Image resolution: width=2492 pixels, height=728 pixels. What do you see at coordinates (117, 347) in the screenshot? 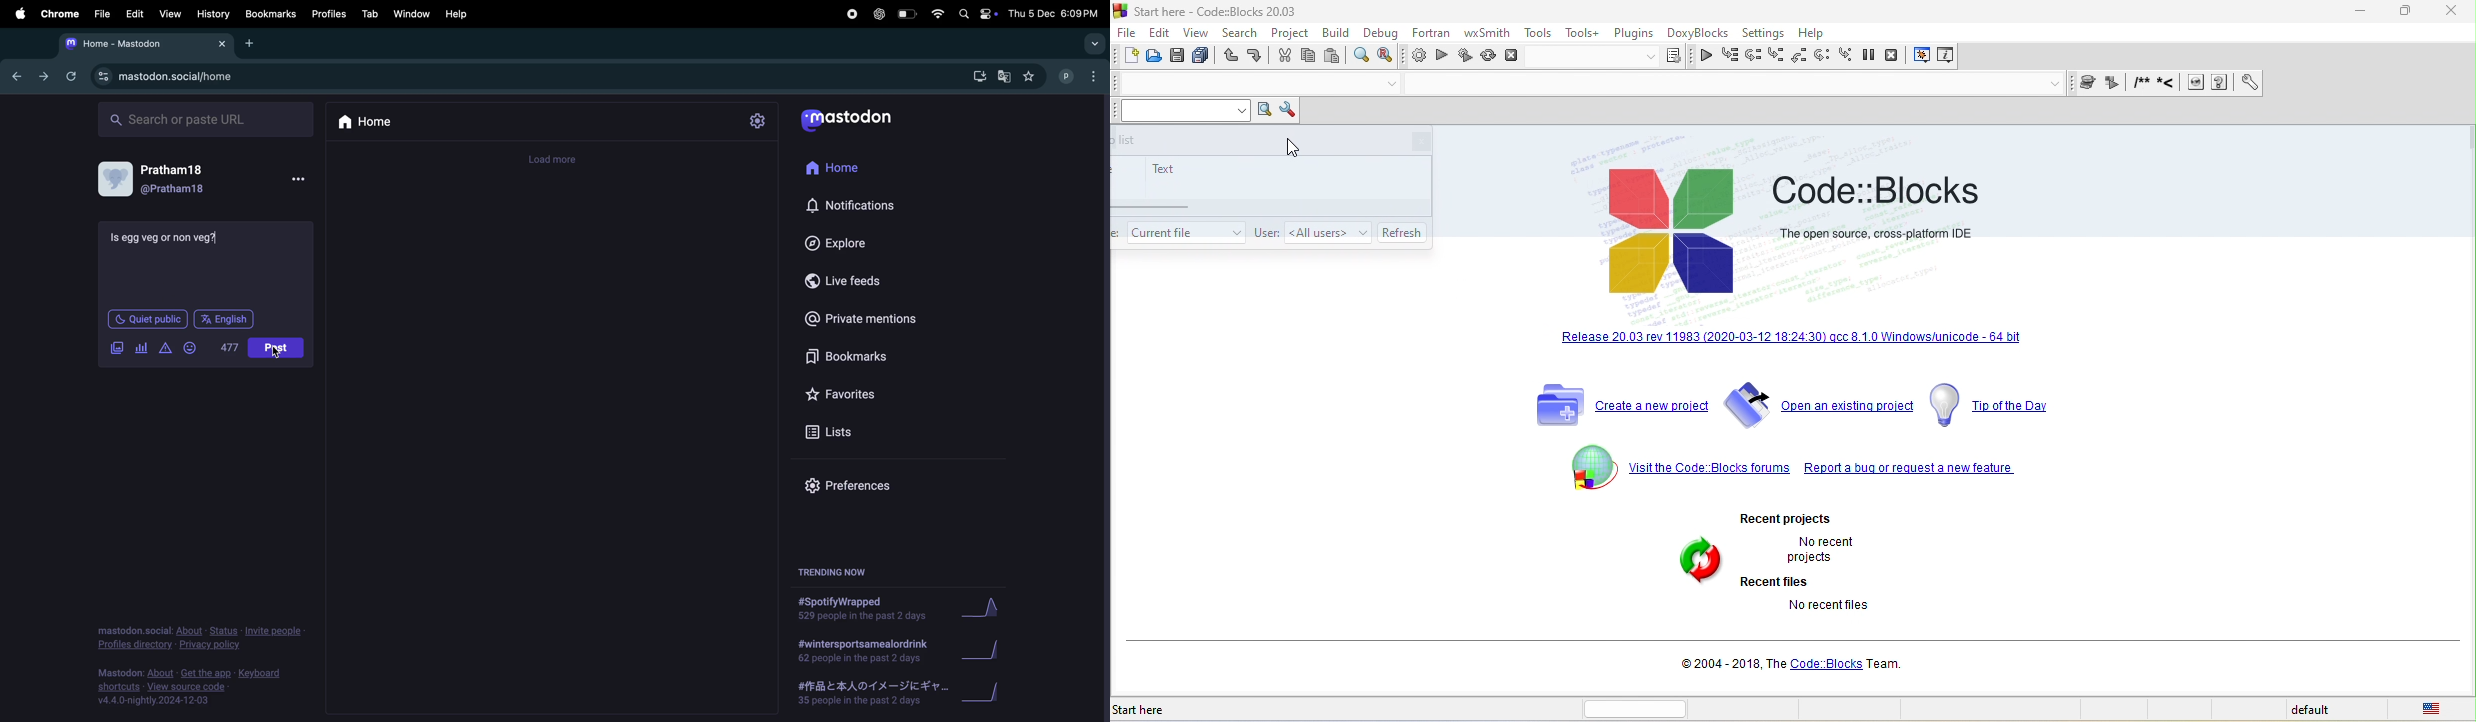
I see `add image` at bounding box center [117, 347].